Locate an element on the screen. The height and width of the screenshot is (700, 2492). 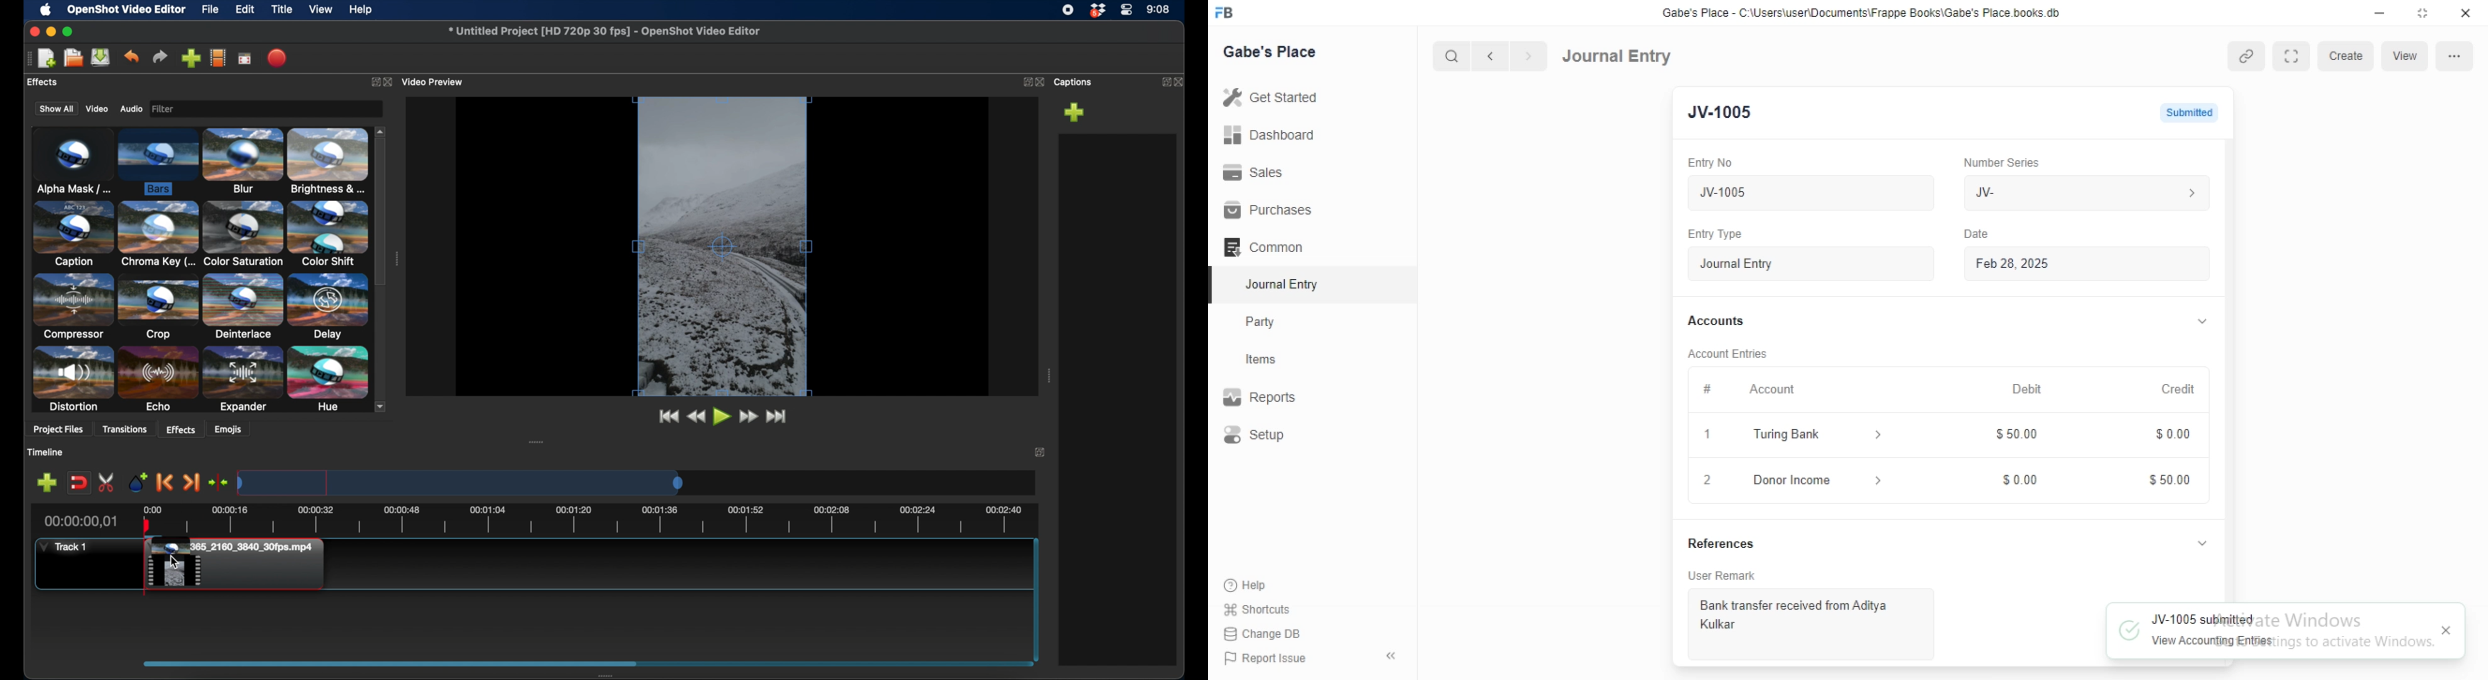
caption is located at coordinates (73, 234).